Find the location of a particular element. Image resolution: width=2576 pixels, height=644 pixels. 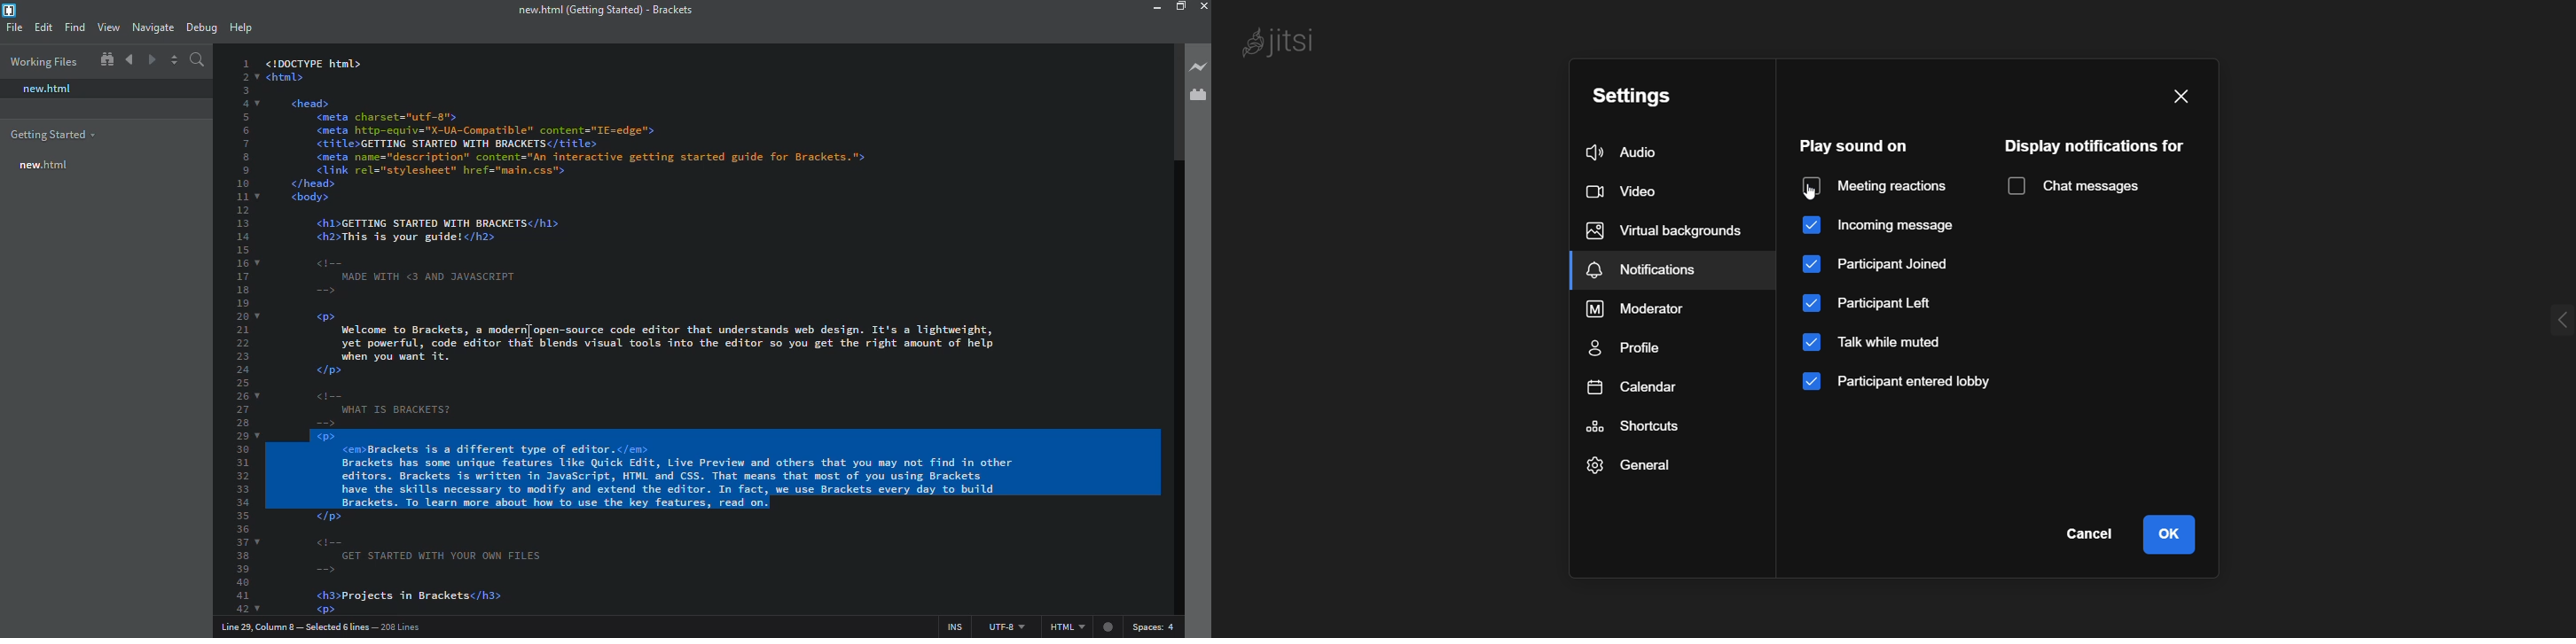

scroll bar is located at coordinates (1171, 106).